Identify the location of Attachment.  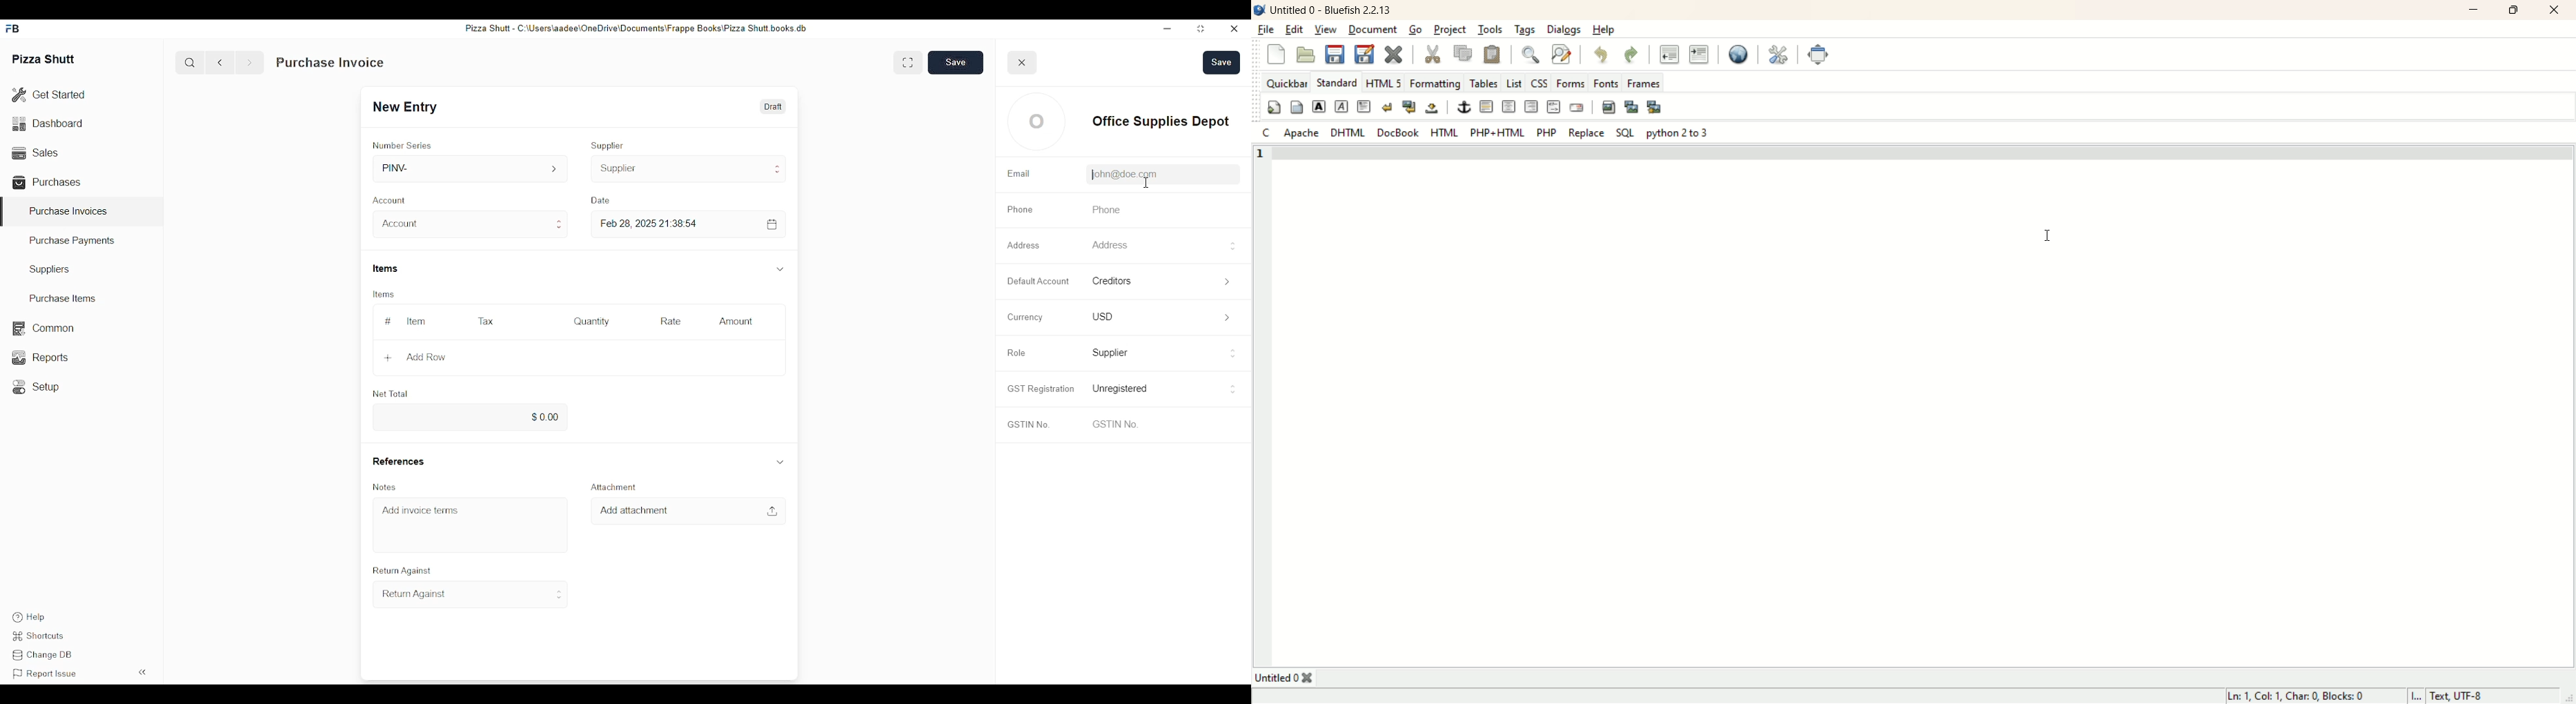
(611, 487).